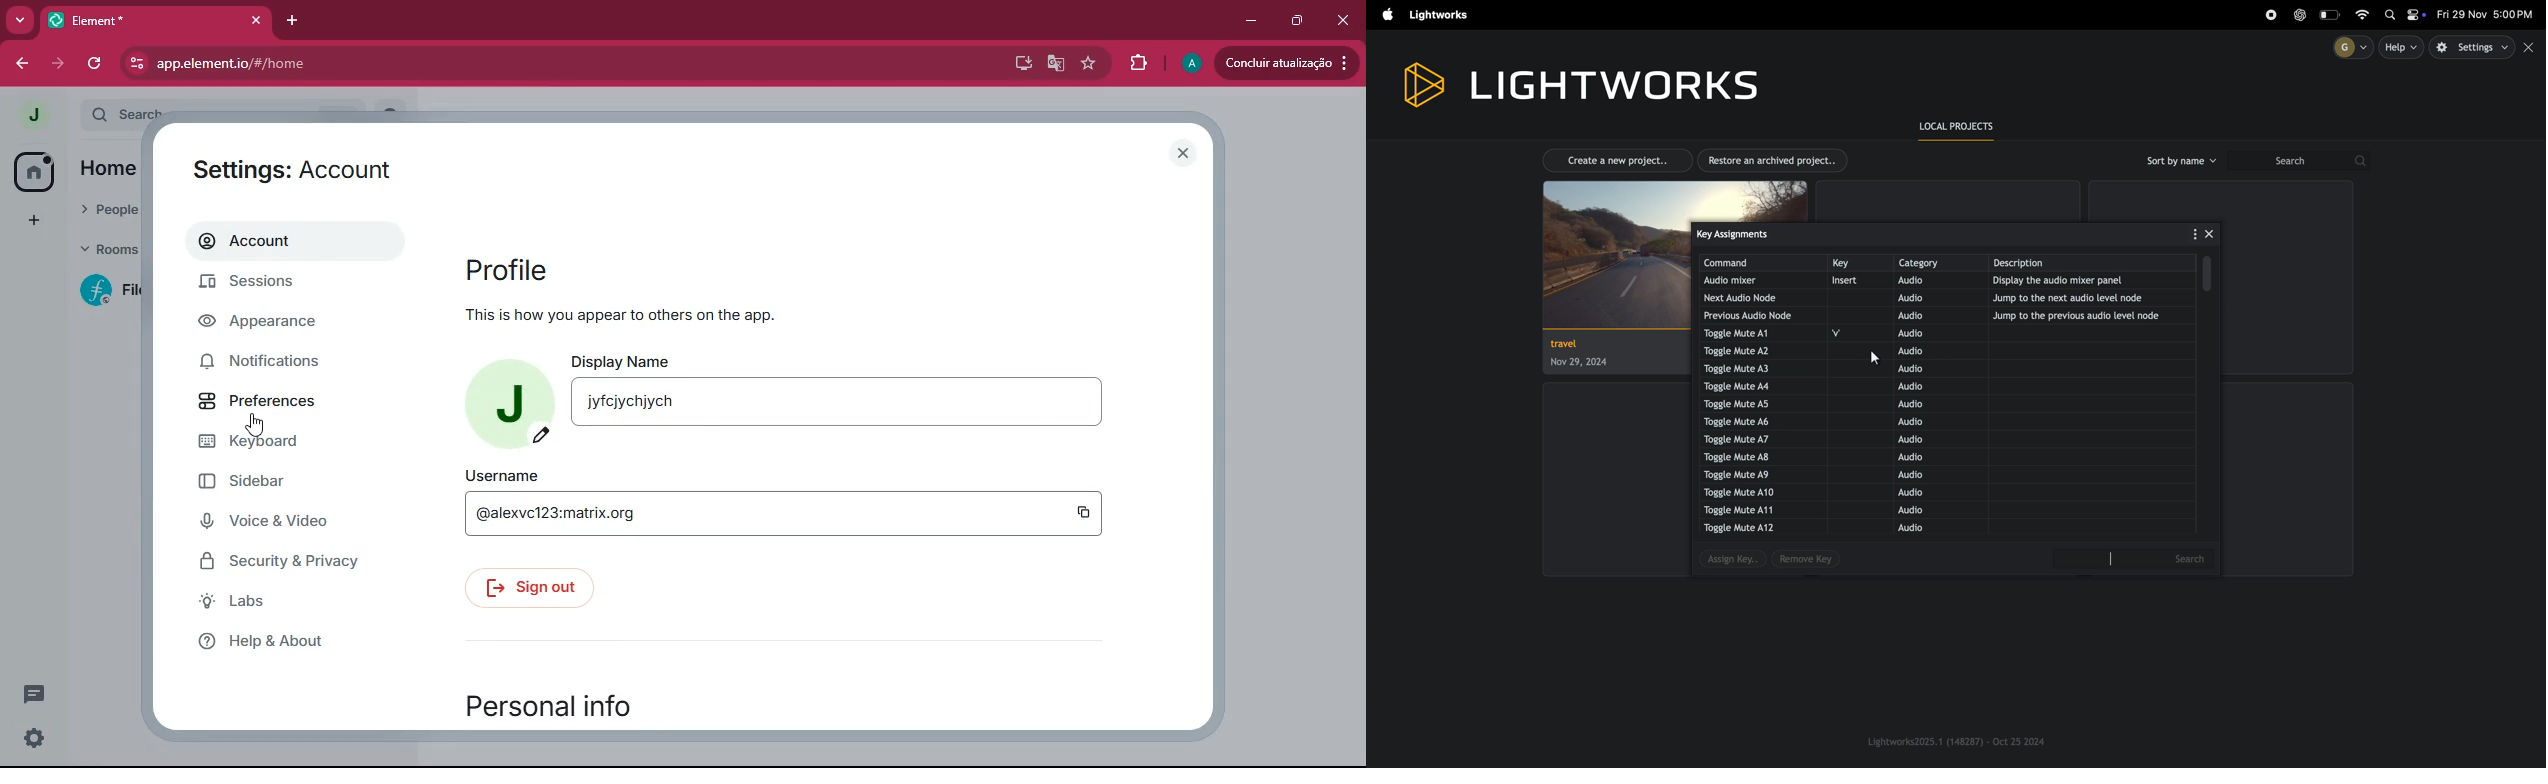 This screenshot has width=2548, height=784. I want to click on key assignments, so click(1753, 233).